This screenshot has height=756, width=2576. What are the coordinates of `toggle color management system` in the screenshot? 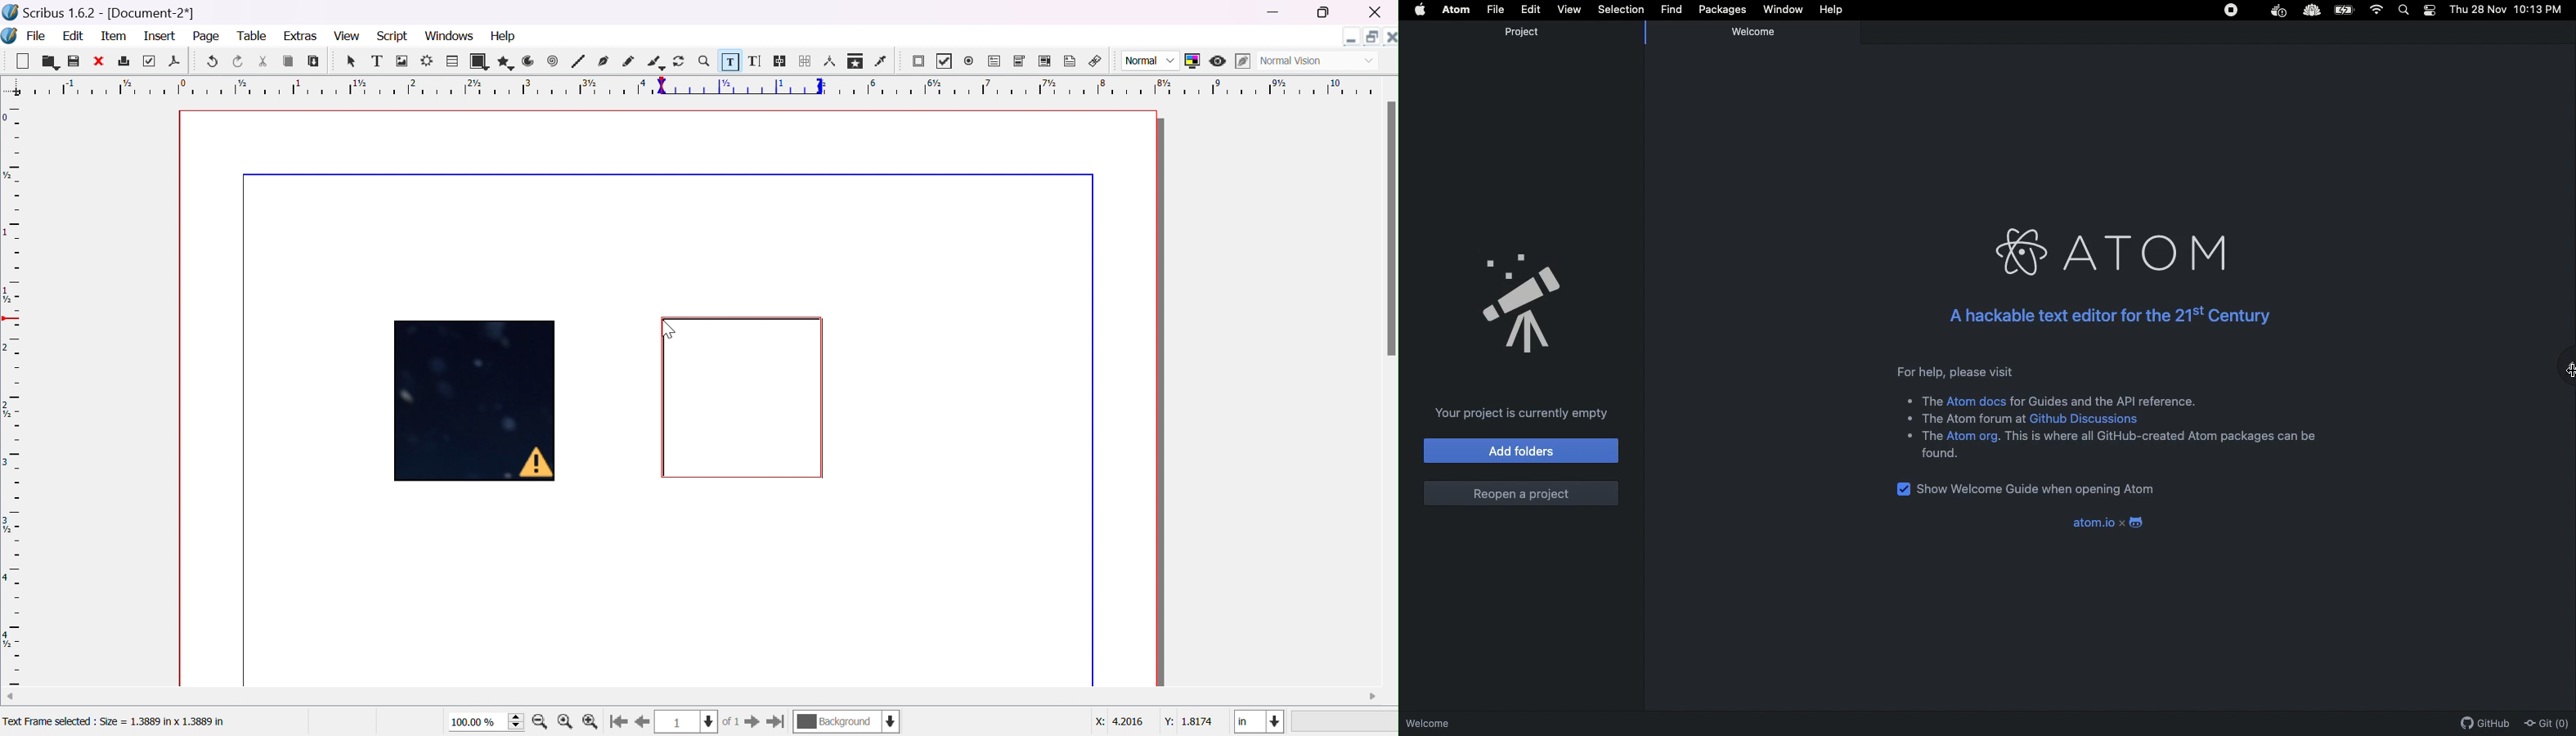 It's located at (1194, 61).